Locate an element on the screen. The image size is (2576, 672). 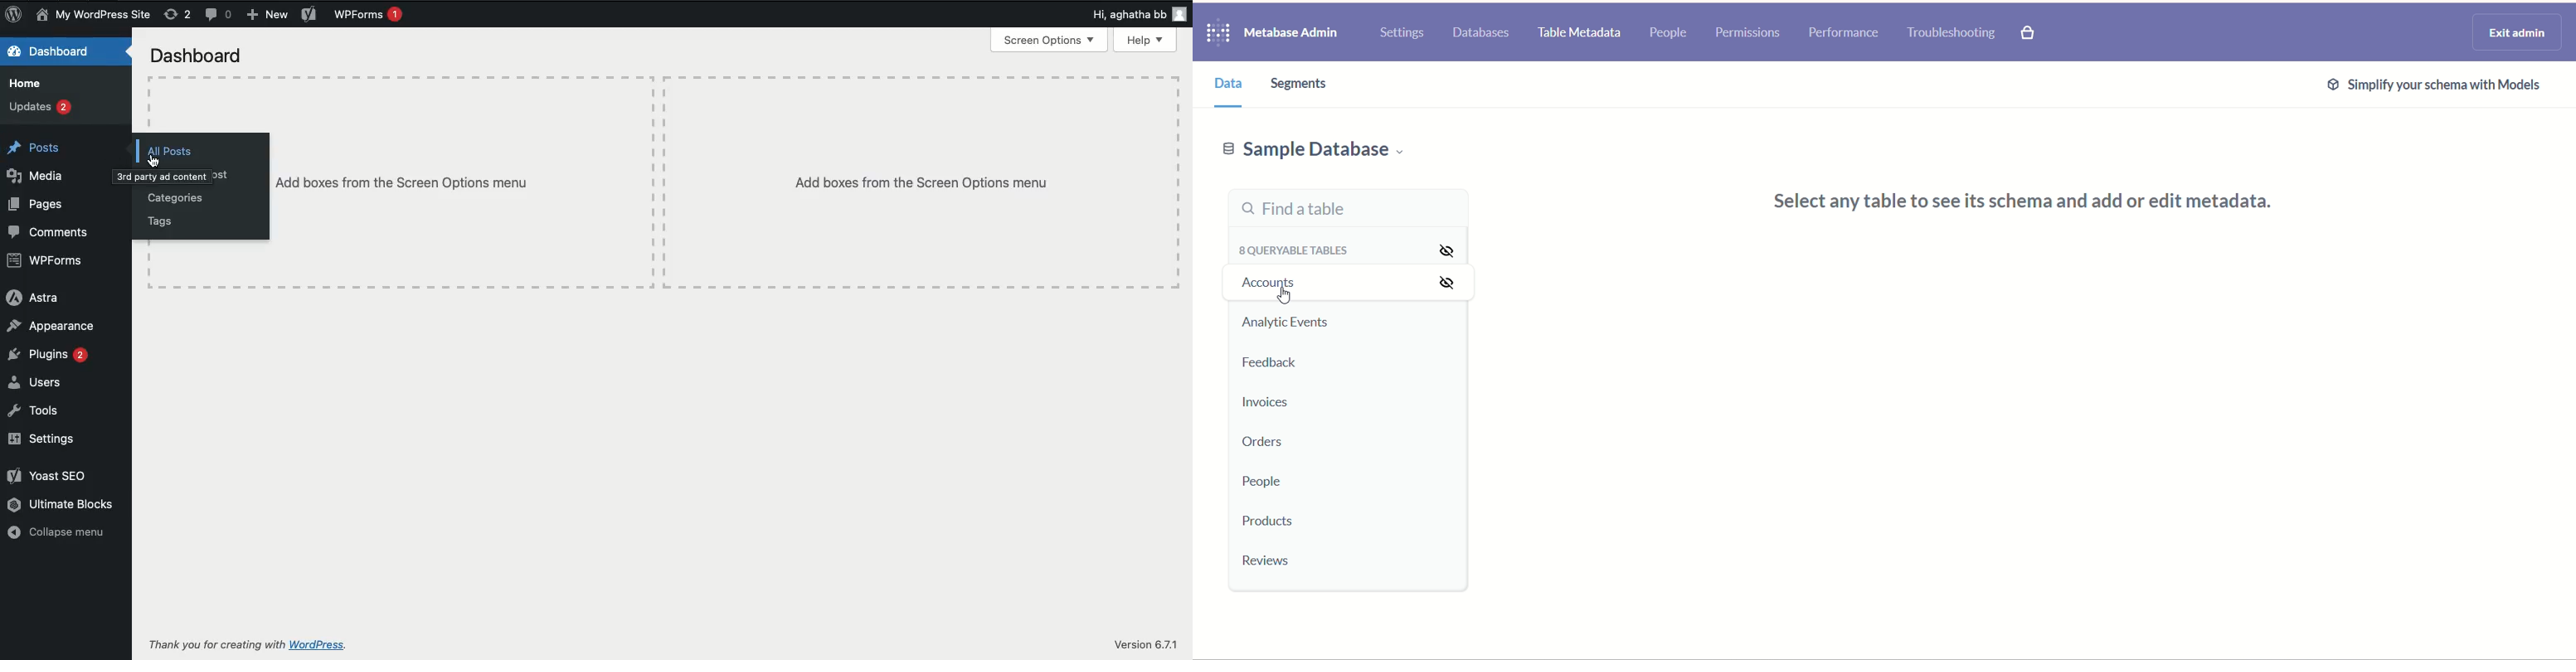
Comments is located at coordinates (221, 15).